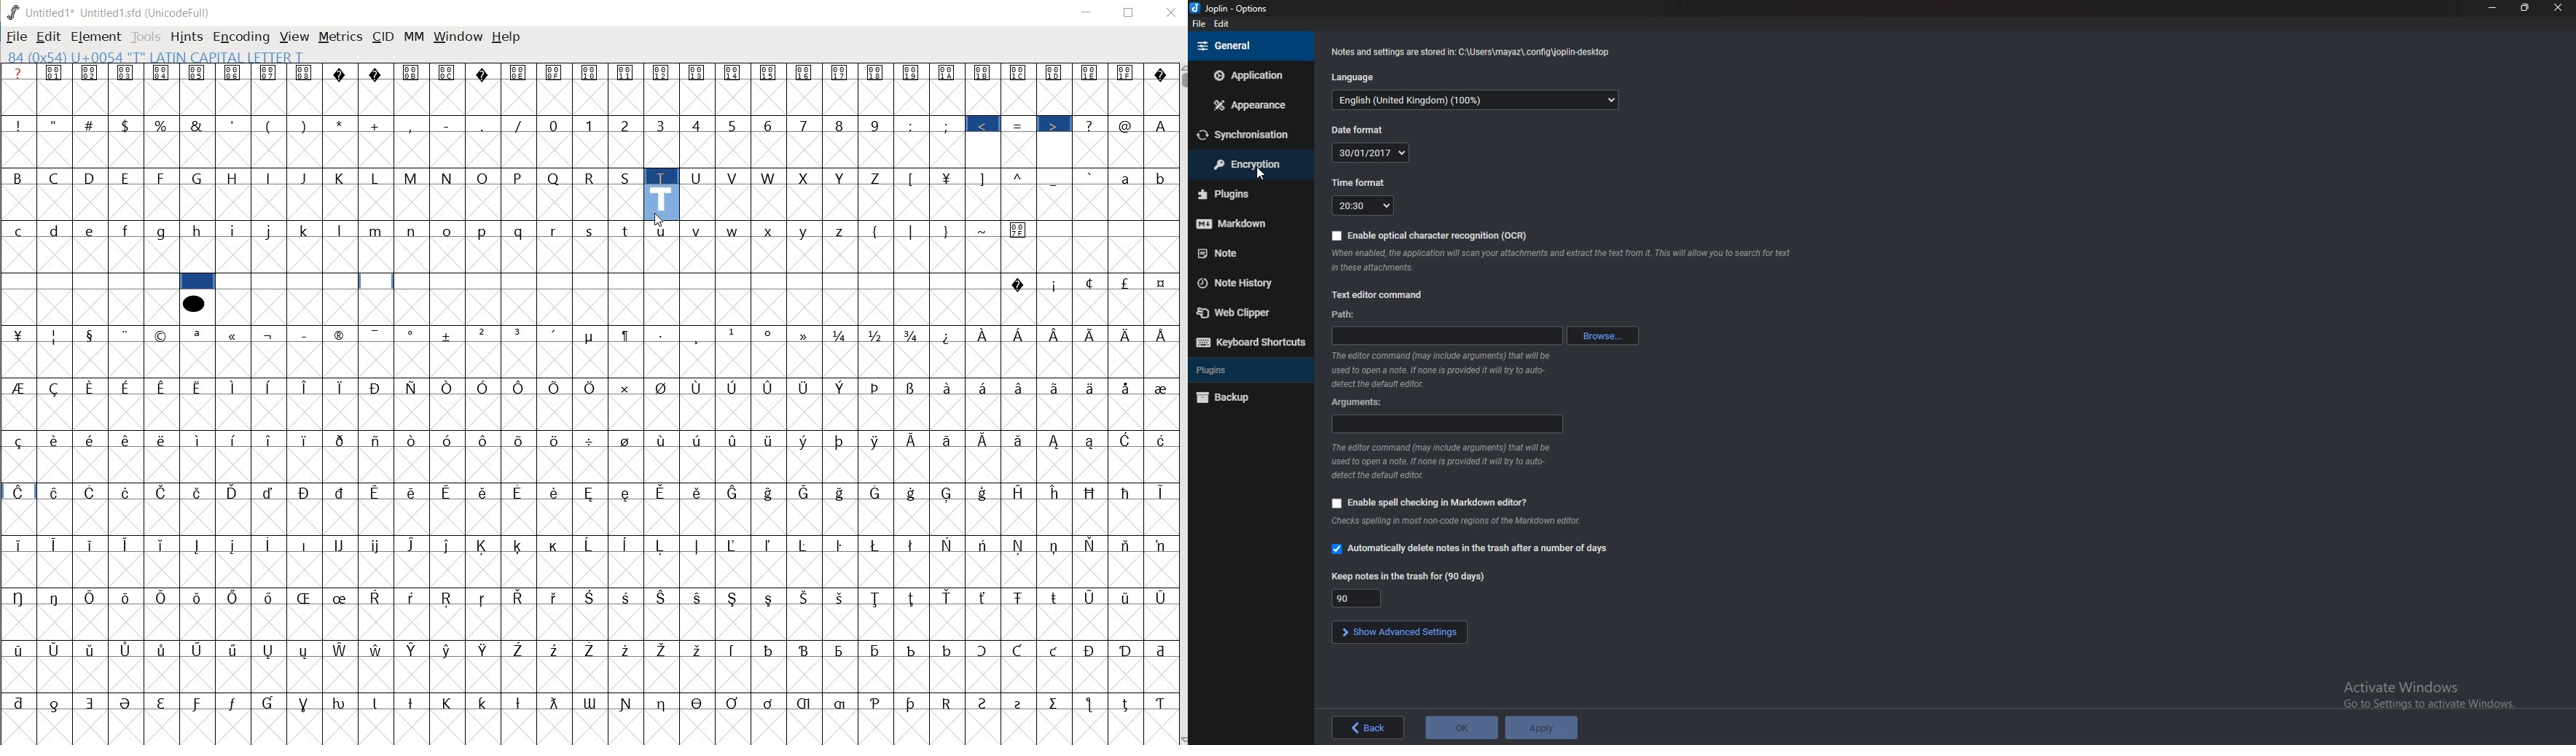 This screenshot has width=2576, height=756. What do you see at coordinates (555, 177) in the screenshot?
I see `Q` at bounding box center [555, 177].